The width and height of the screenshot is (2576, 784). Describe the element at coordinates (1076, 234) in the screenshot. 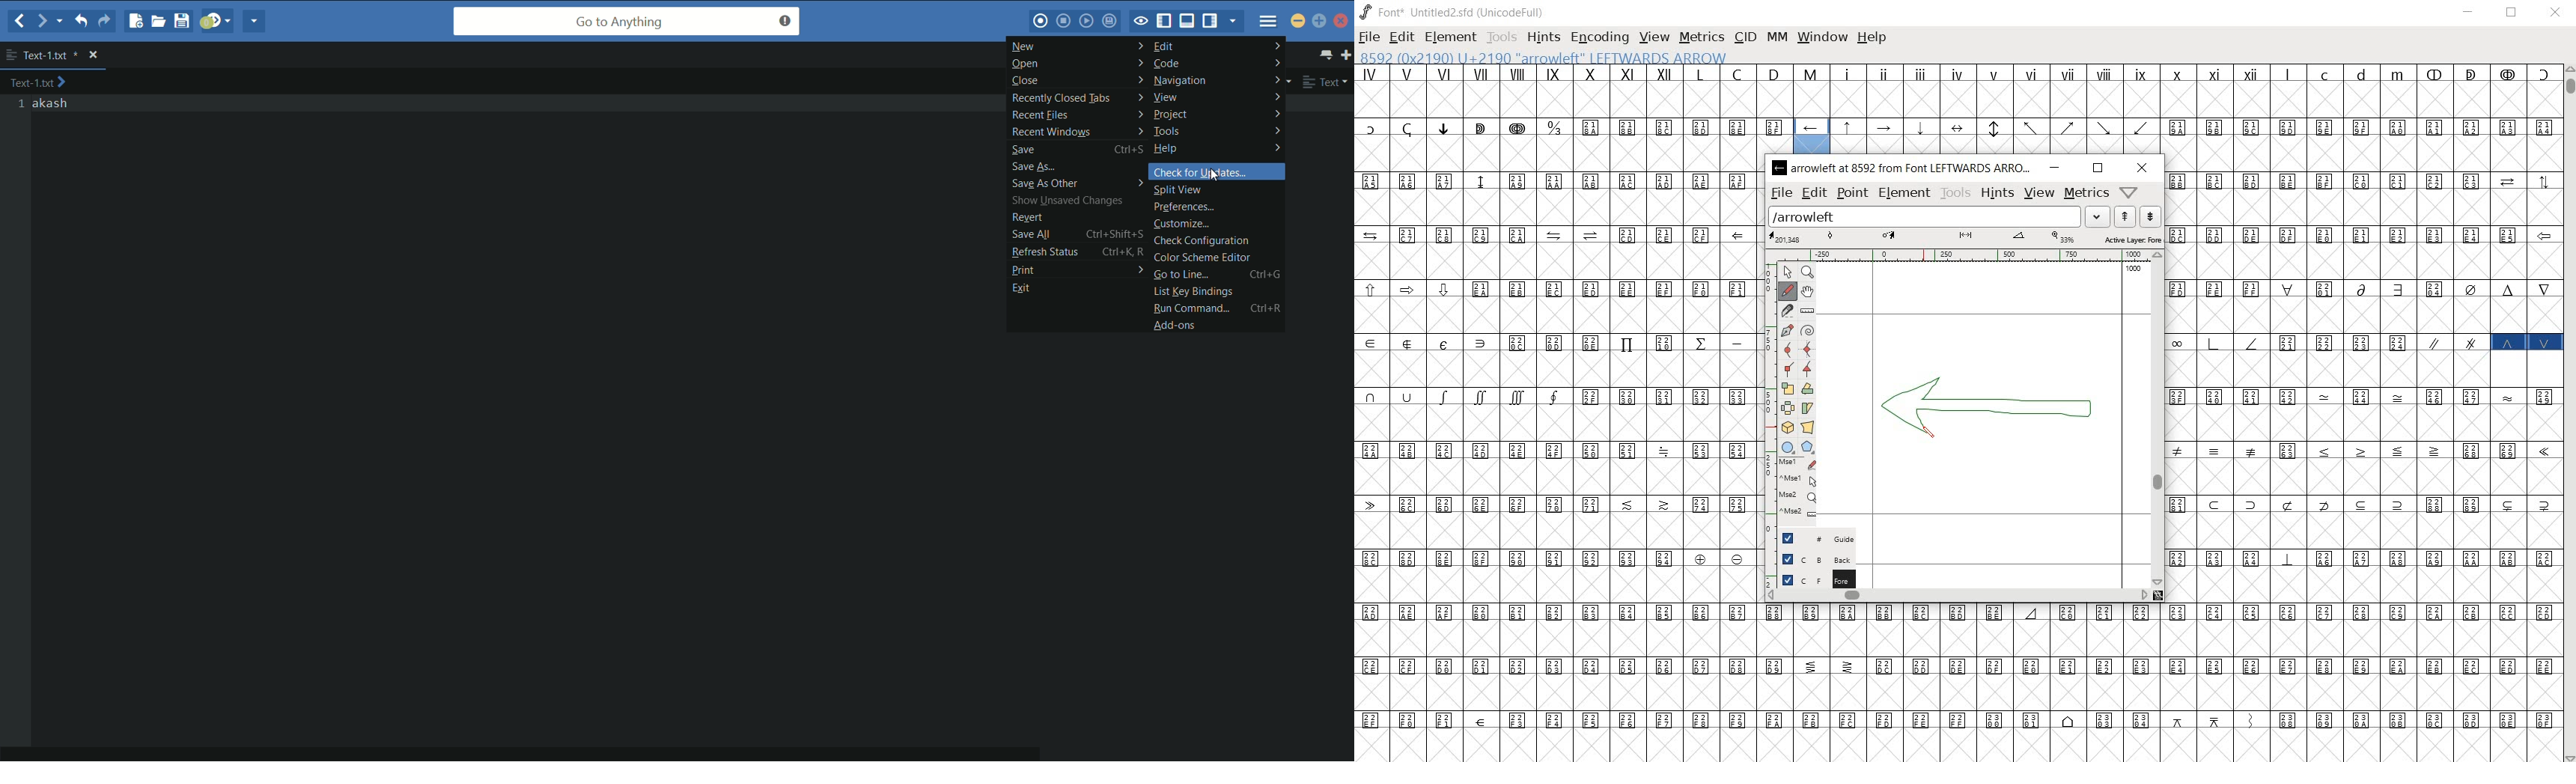

I see `save all` at that location.